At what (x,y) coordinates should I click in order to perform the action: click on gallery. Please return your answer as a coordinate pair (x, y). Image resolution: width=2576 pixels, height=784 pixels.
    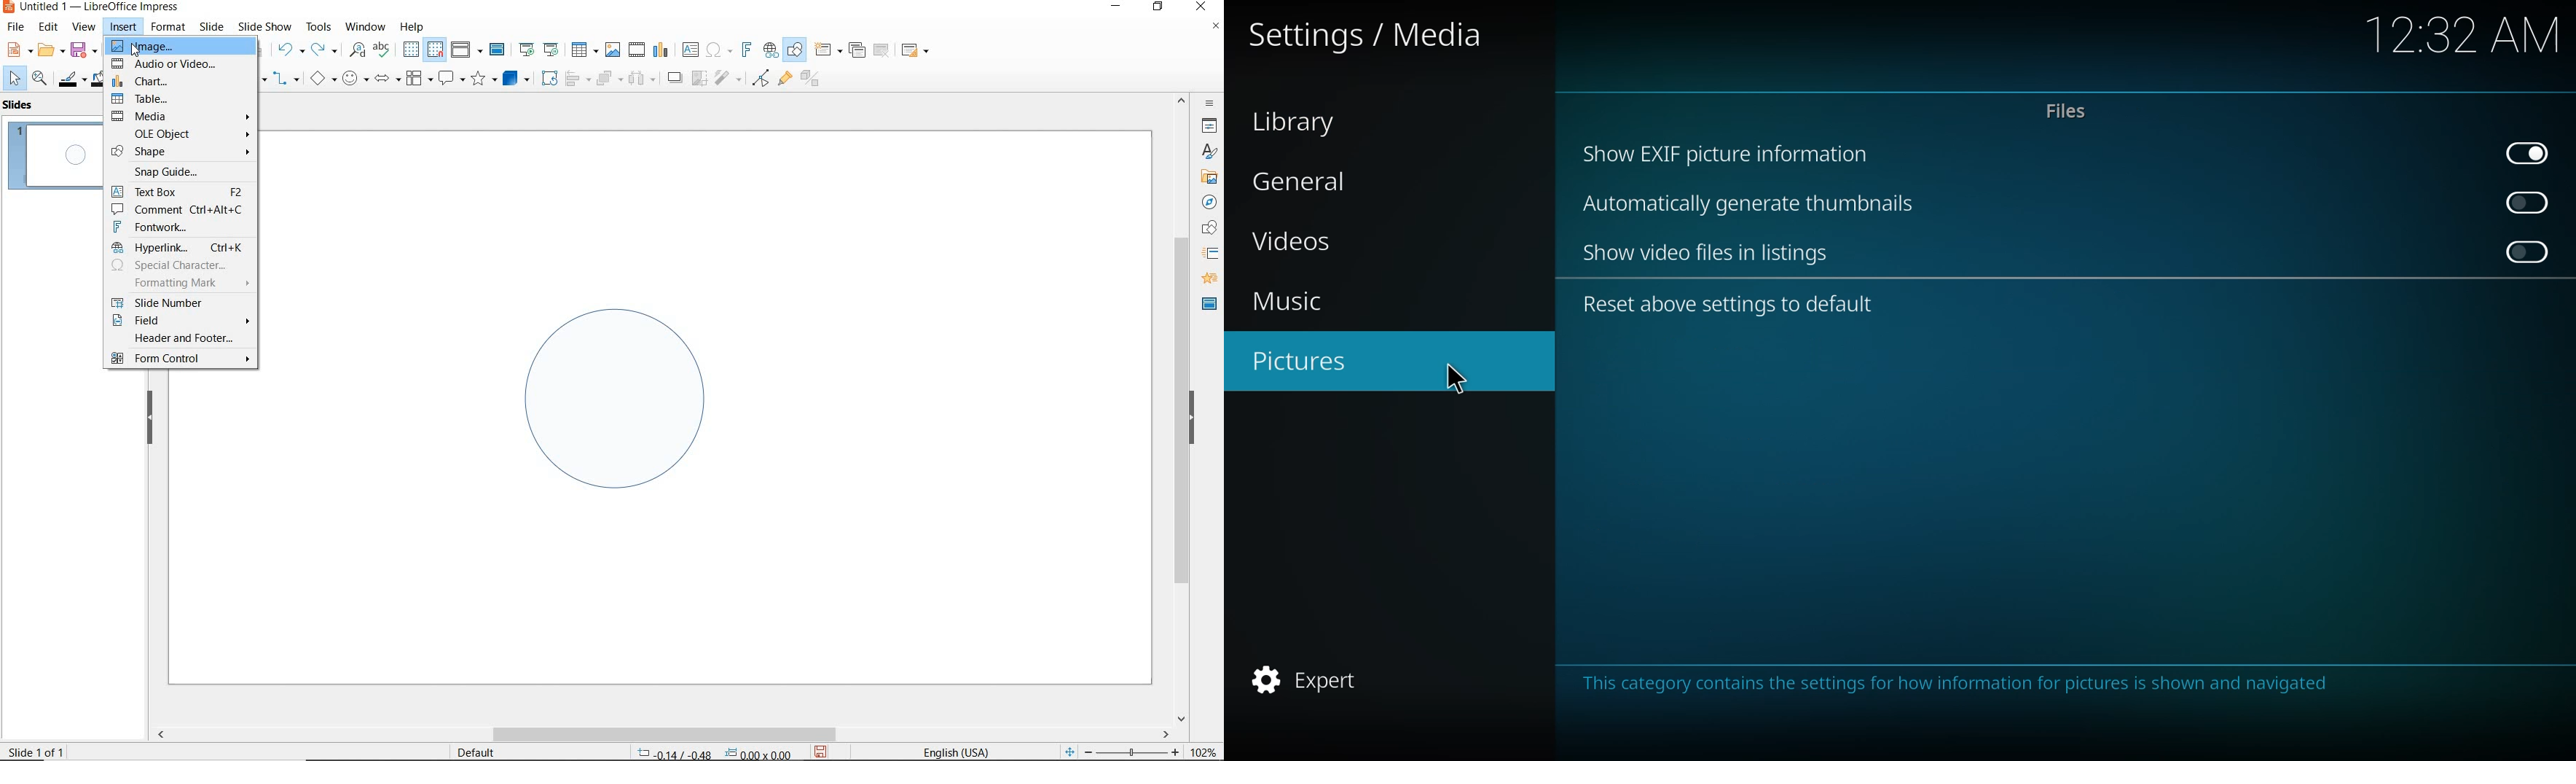
    Looking at the image, I should click on (1206, 176).